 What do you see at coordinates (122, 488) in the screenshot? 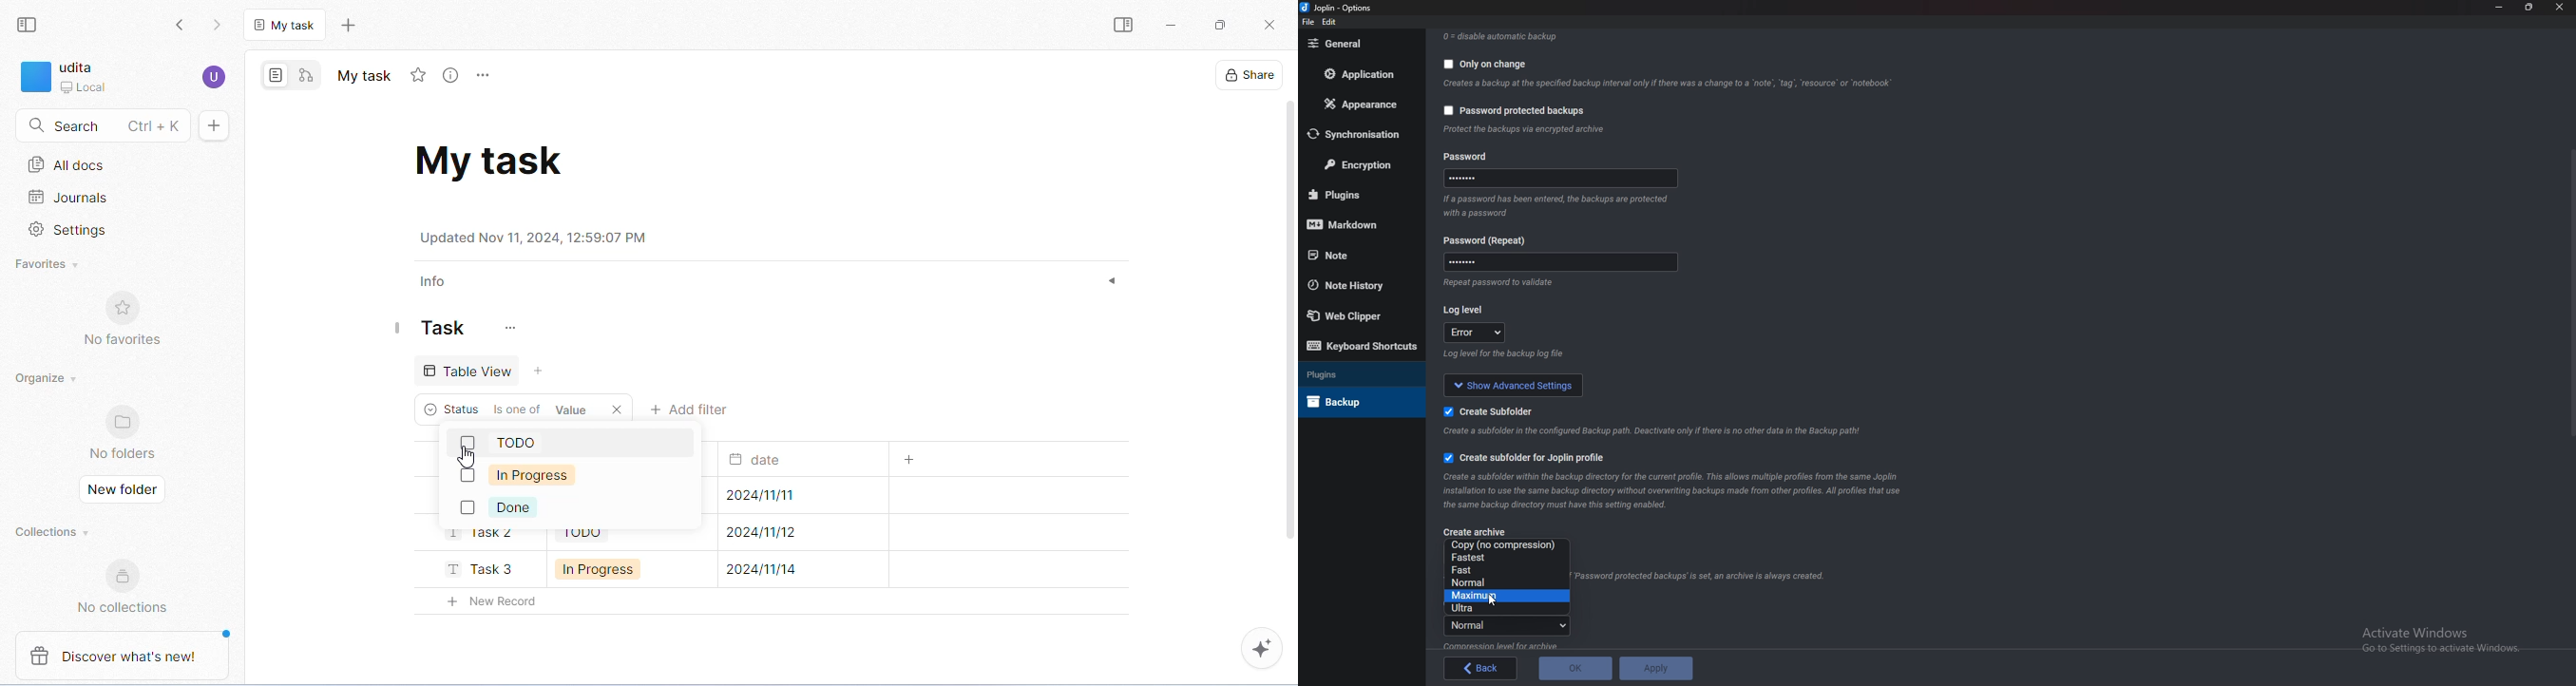
I see `new folder` at bounding box center [122, 488].